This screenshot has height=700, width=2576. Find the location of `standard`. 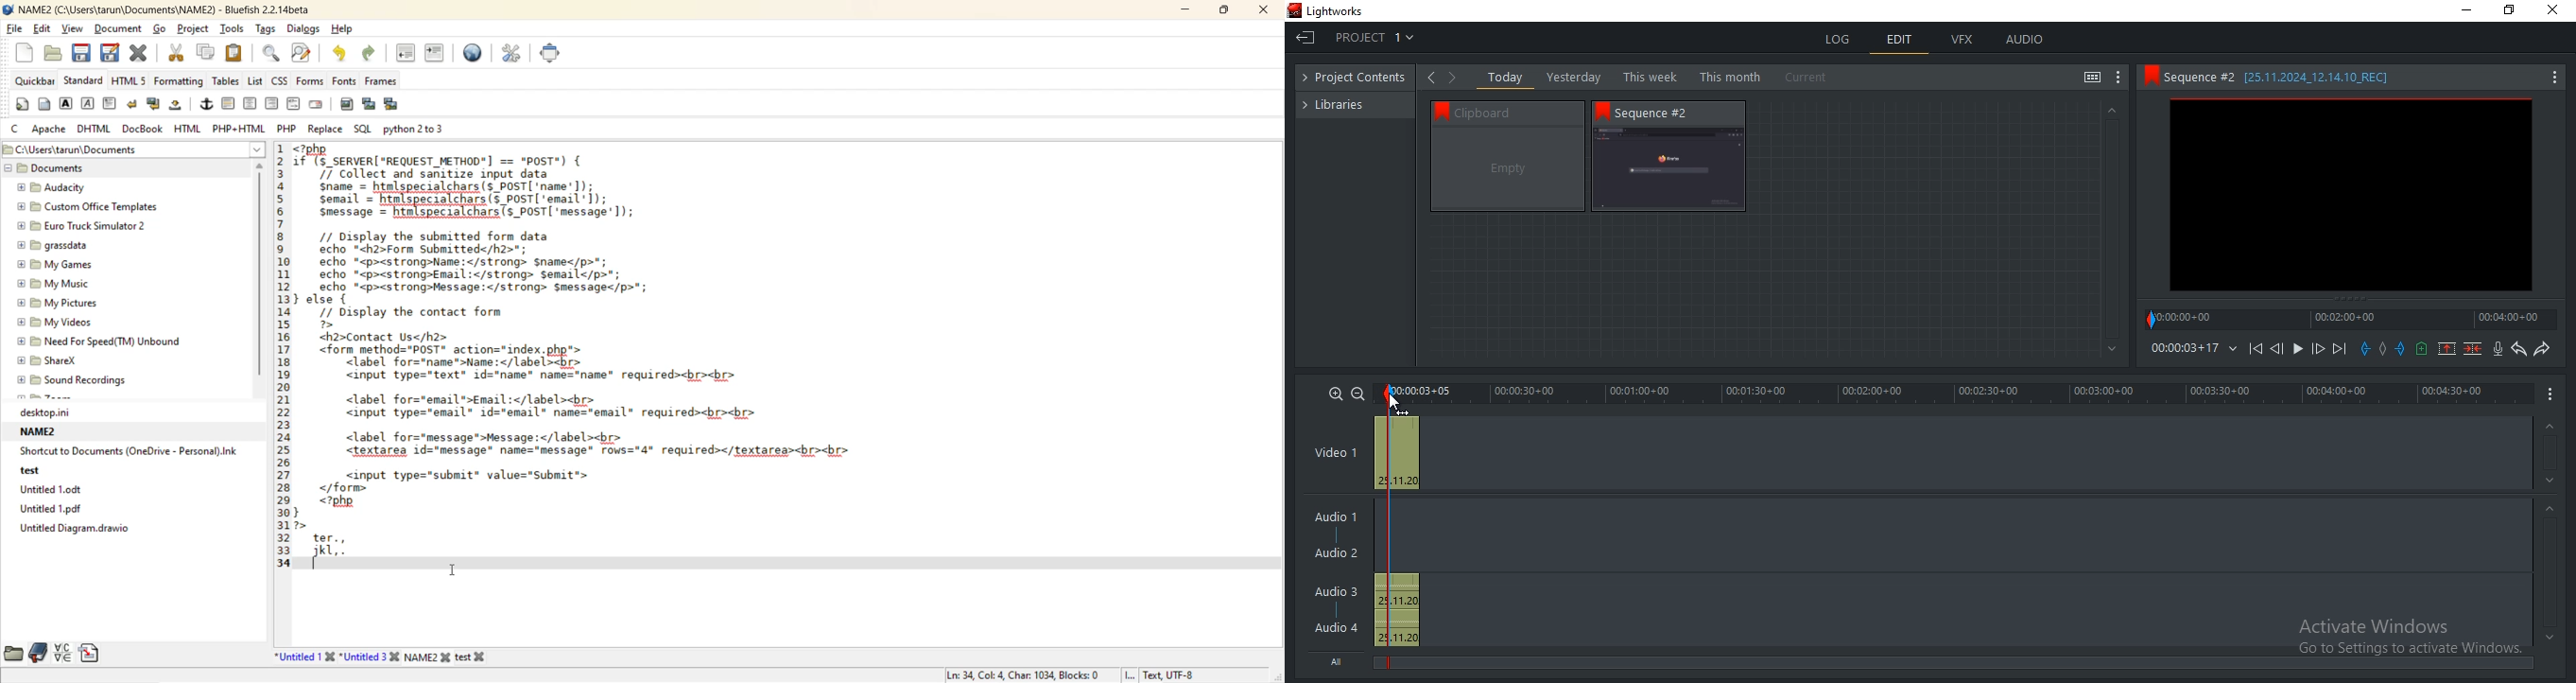

standard is located at coordinates (84, 80).